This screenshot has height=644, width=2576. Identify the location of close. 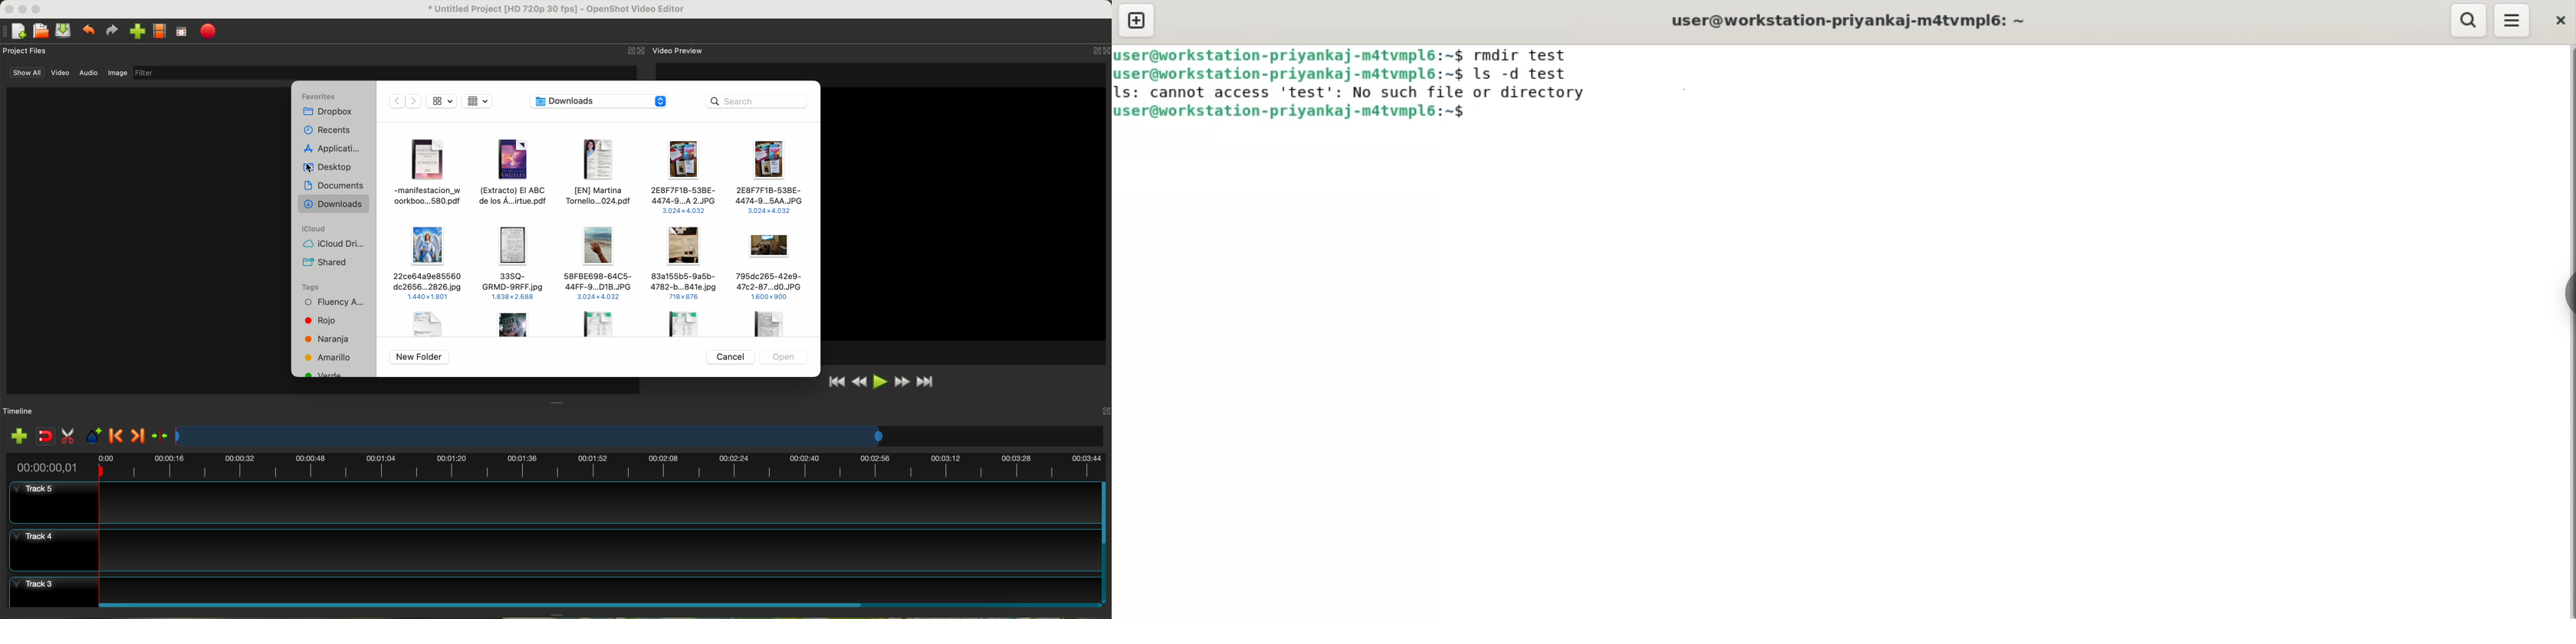
(637, 51).